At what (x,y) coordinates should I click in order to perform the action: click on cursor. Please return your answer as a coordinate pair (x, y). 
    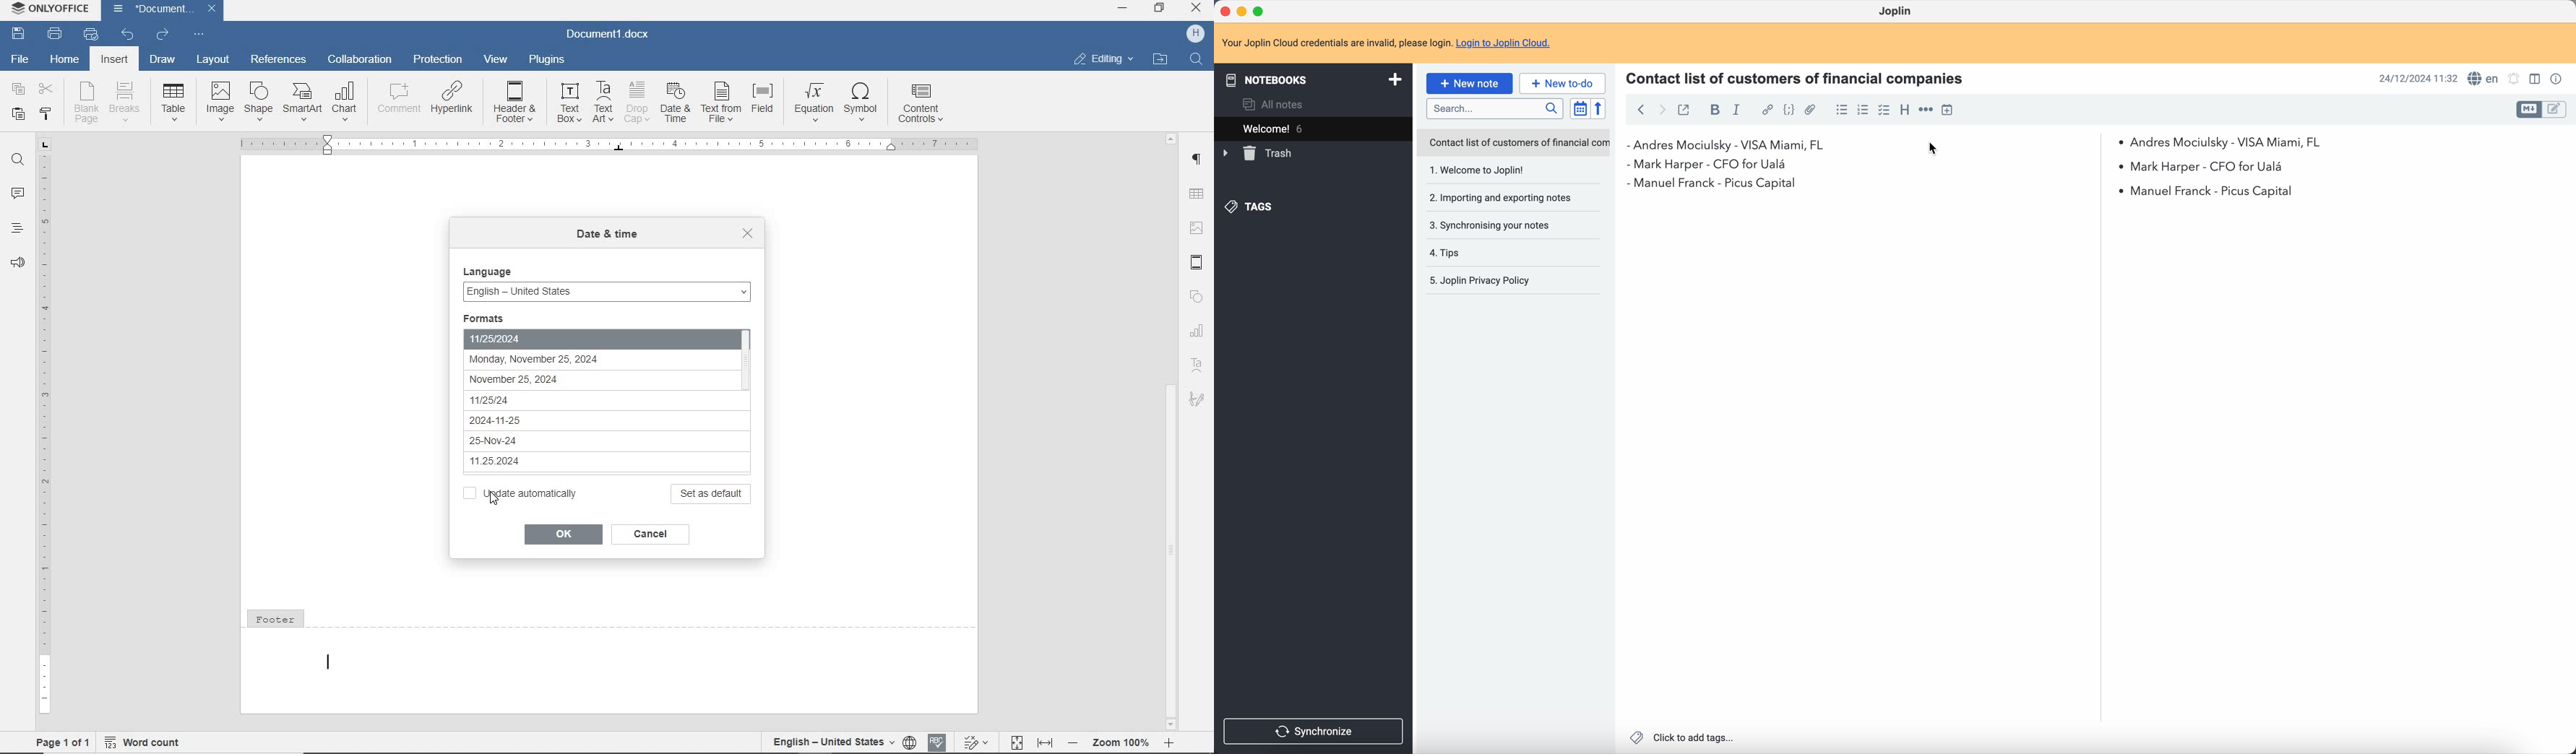
    Looking at the image, I should click on (1933, 149).